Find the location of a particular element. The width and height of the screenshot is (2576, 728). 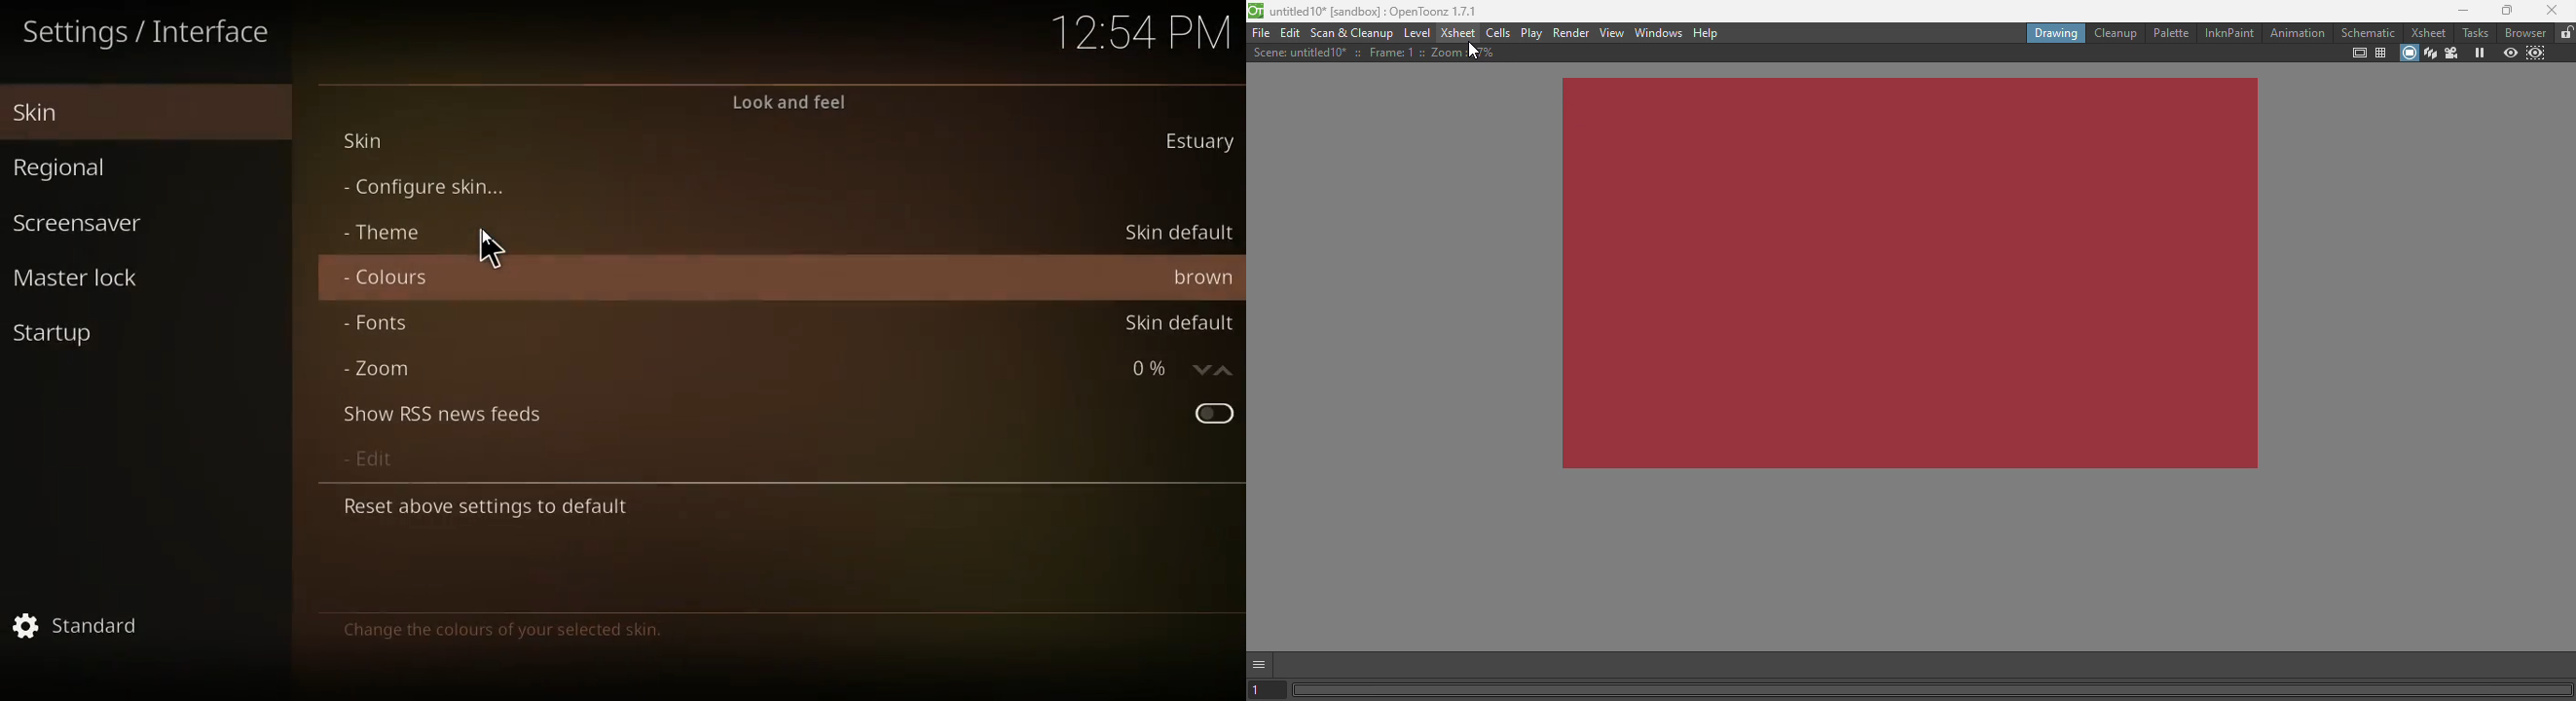

Change the colours of your selected skin. is located at coordinates (505, 633).